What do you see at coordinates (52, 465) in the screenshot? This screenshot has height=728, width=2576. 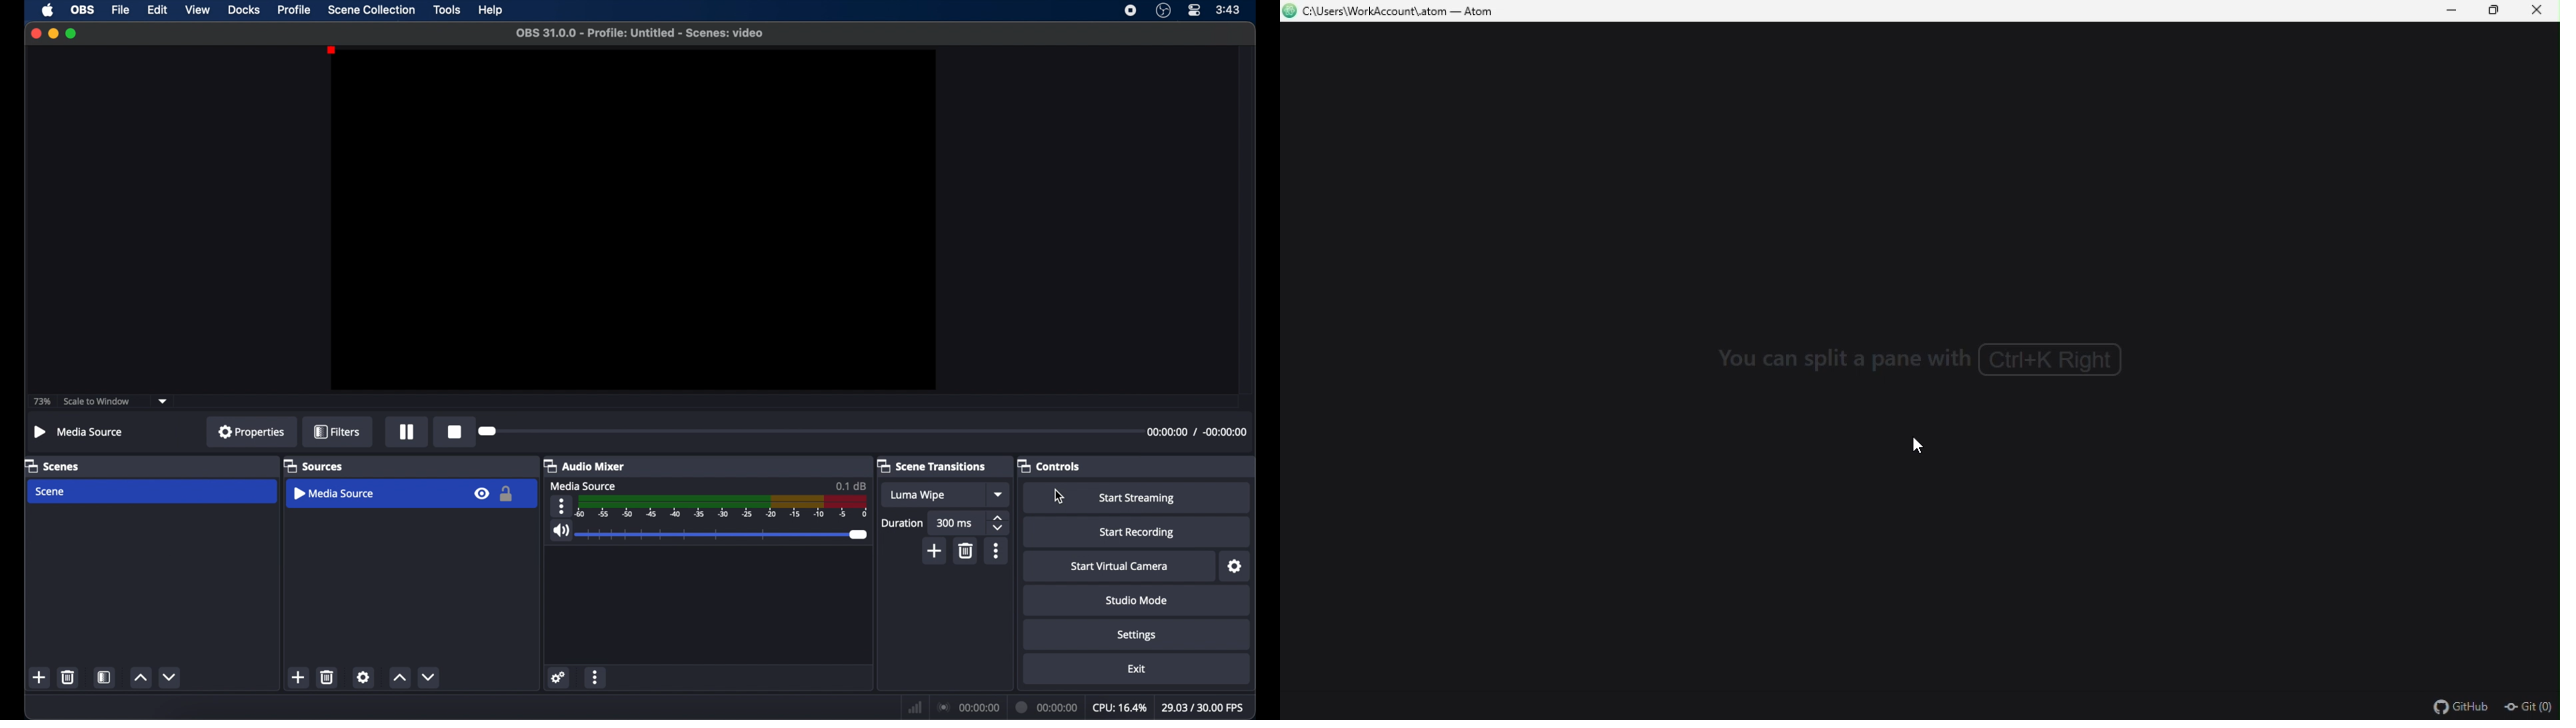 I see `scenes` at bounding box center [52, 465].